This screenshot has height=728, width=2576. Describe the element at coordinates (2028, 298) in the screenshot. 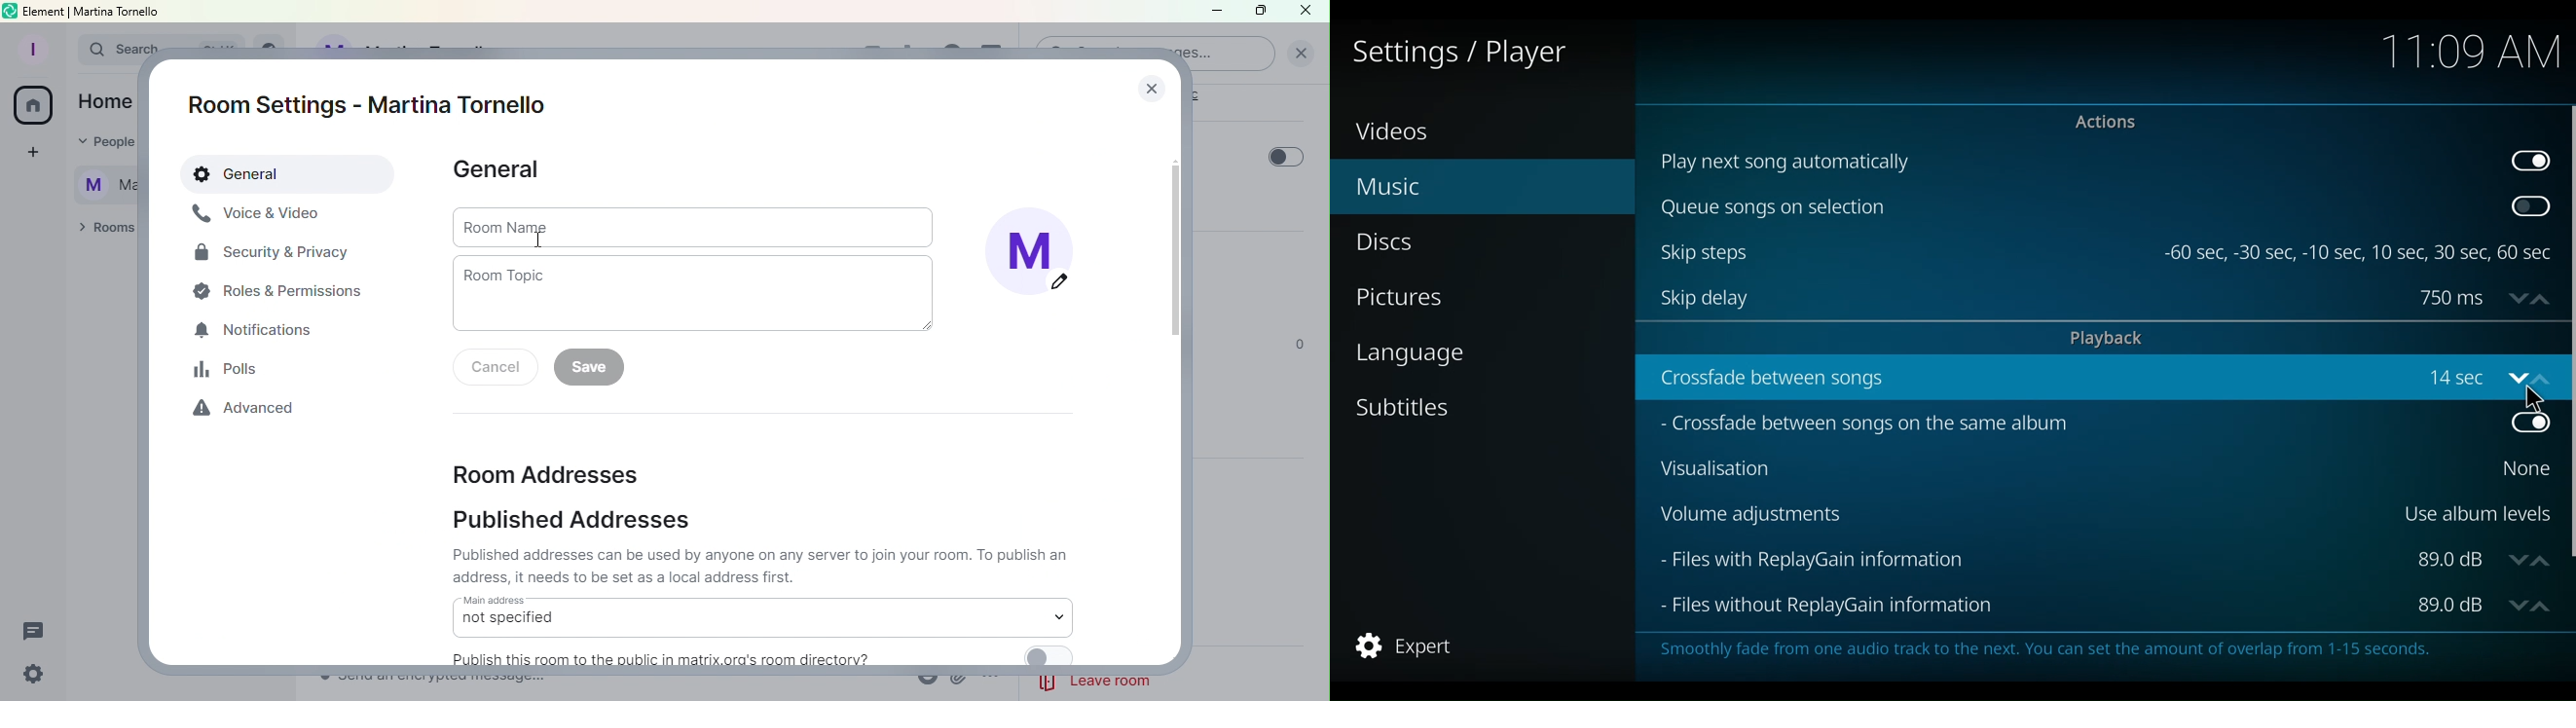

I see `Skip delay` at that location.